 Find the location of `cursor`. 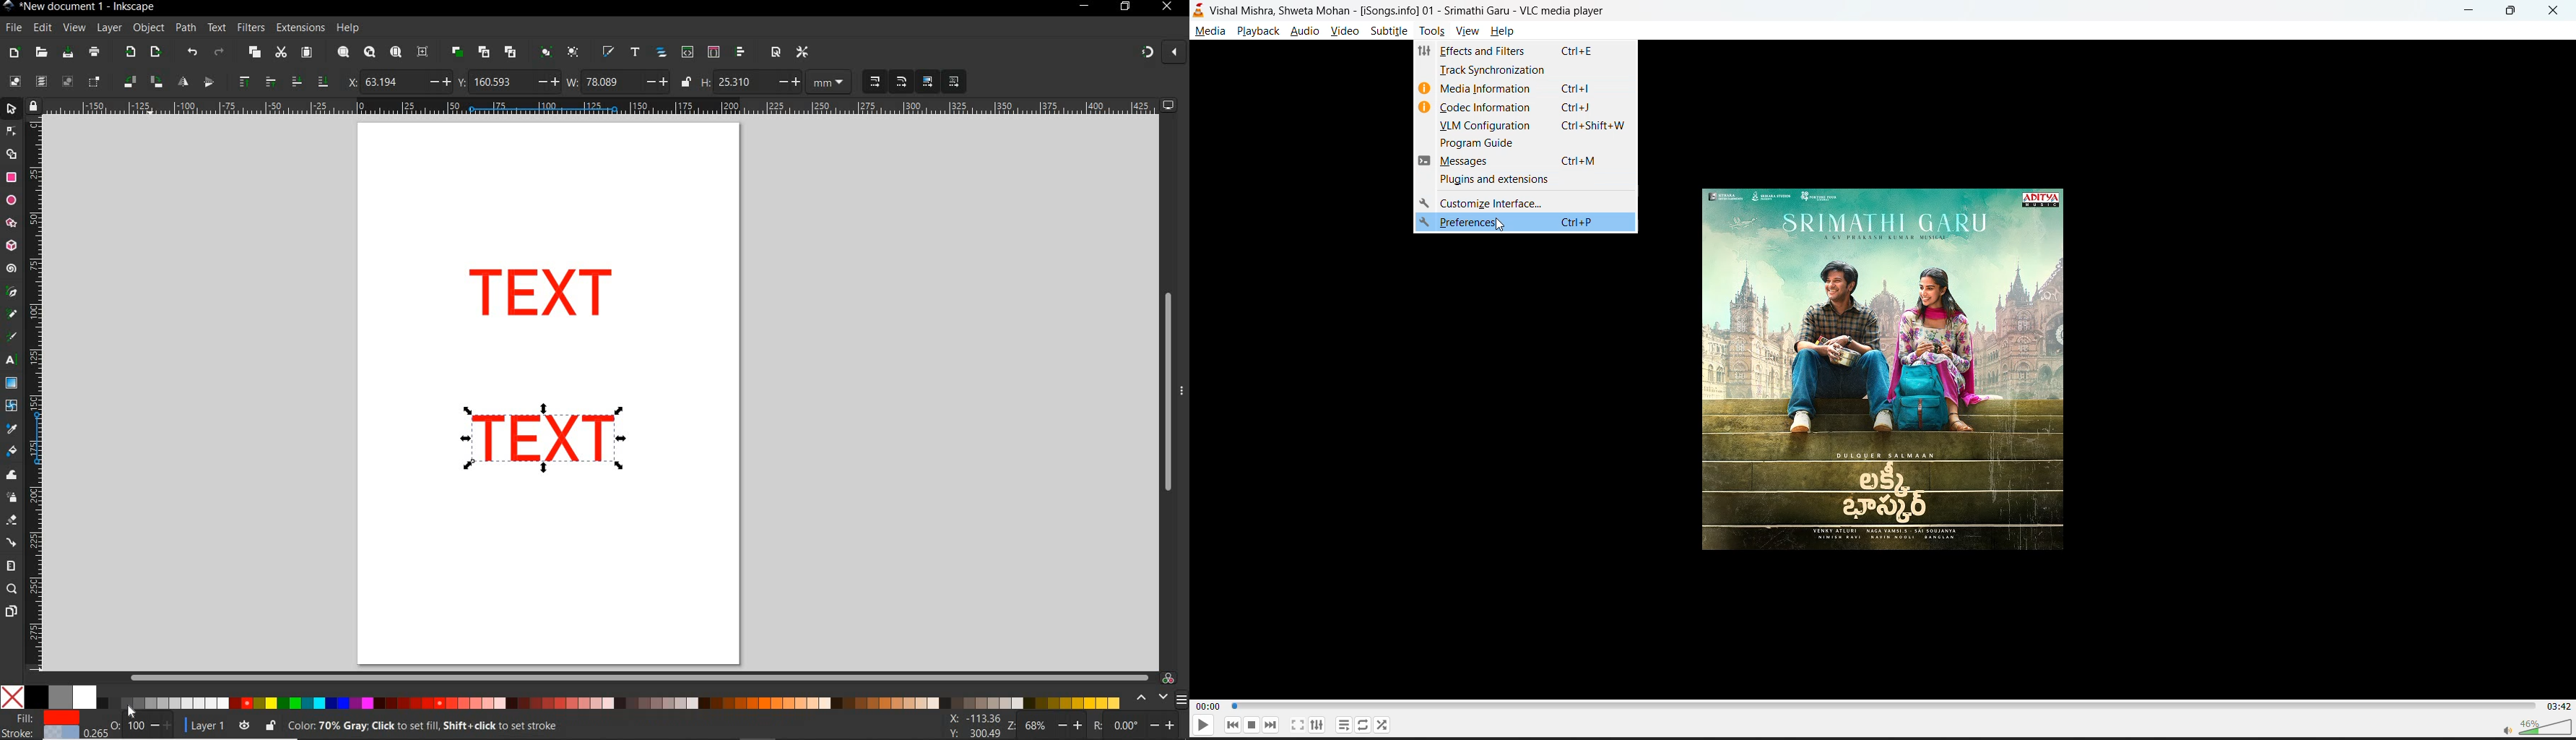

cursor is located at coordinates (1501, 228).